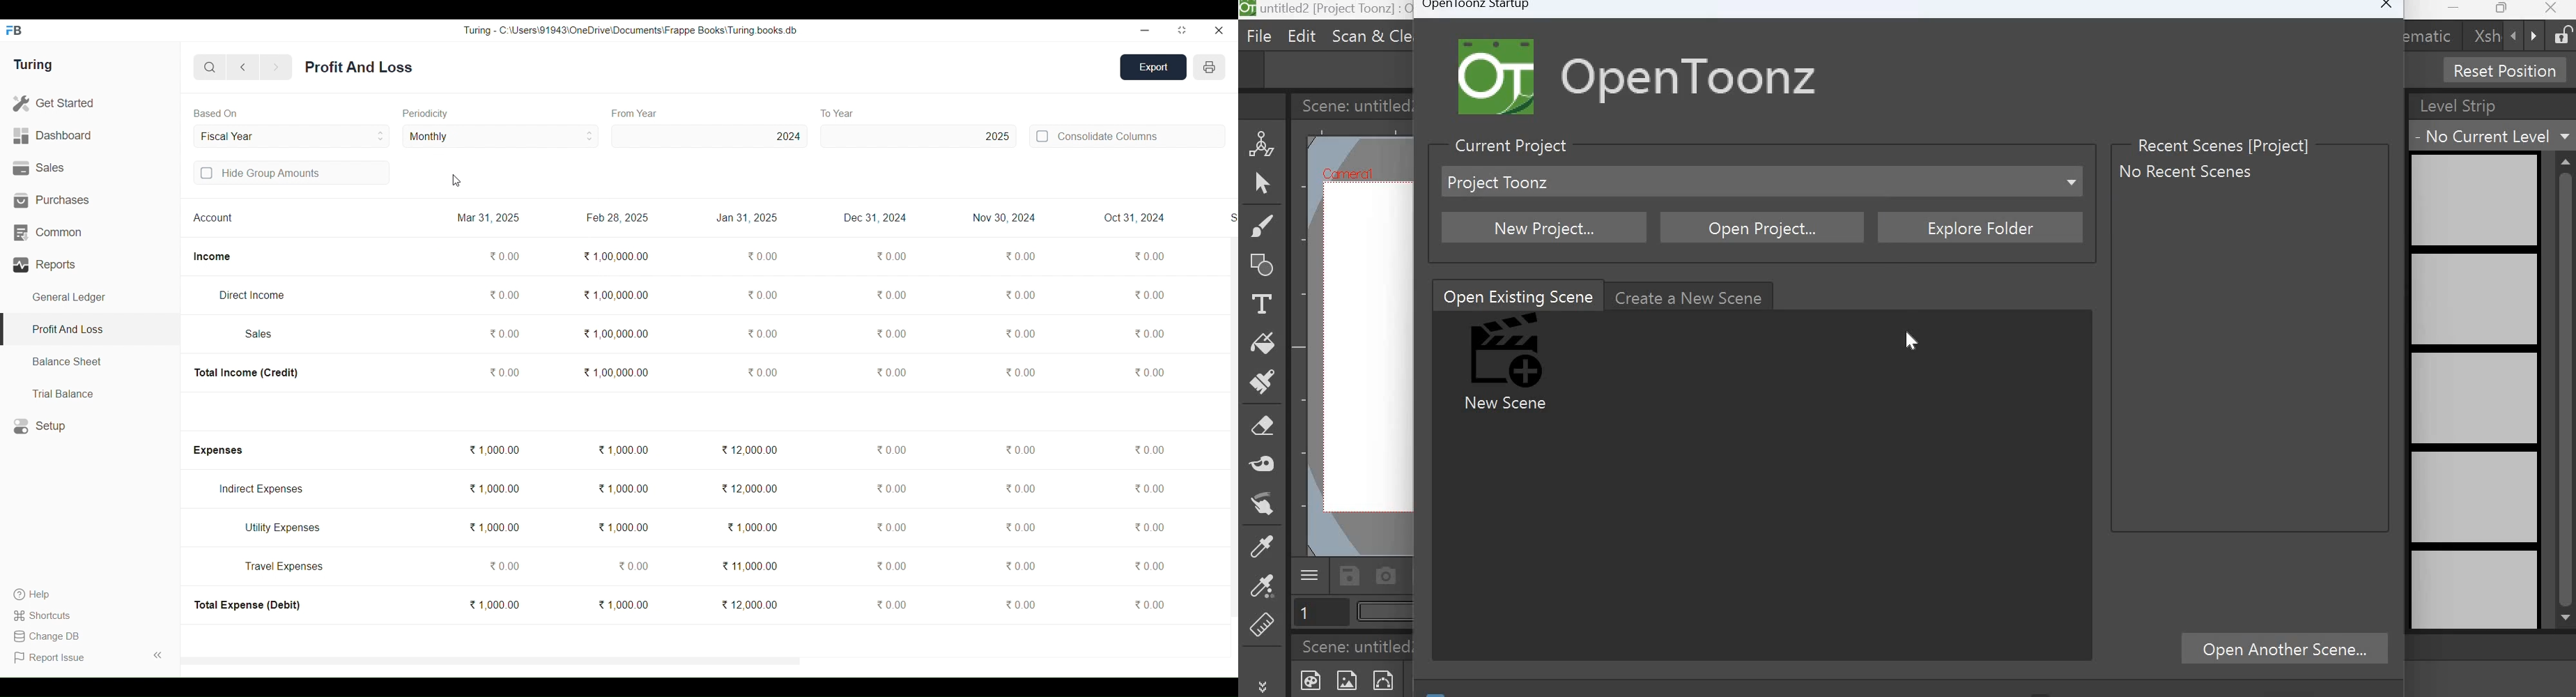 The height and width of the screenshot is (700, 2576). I want to click on 0.00, so click(892, 527).